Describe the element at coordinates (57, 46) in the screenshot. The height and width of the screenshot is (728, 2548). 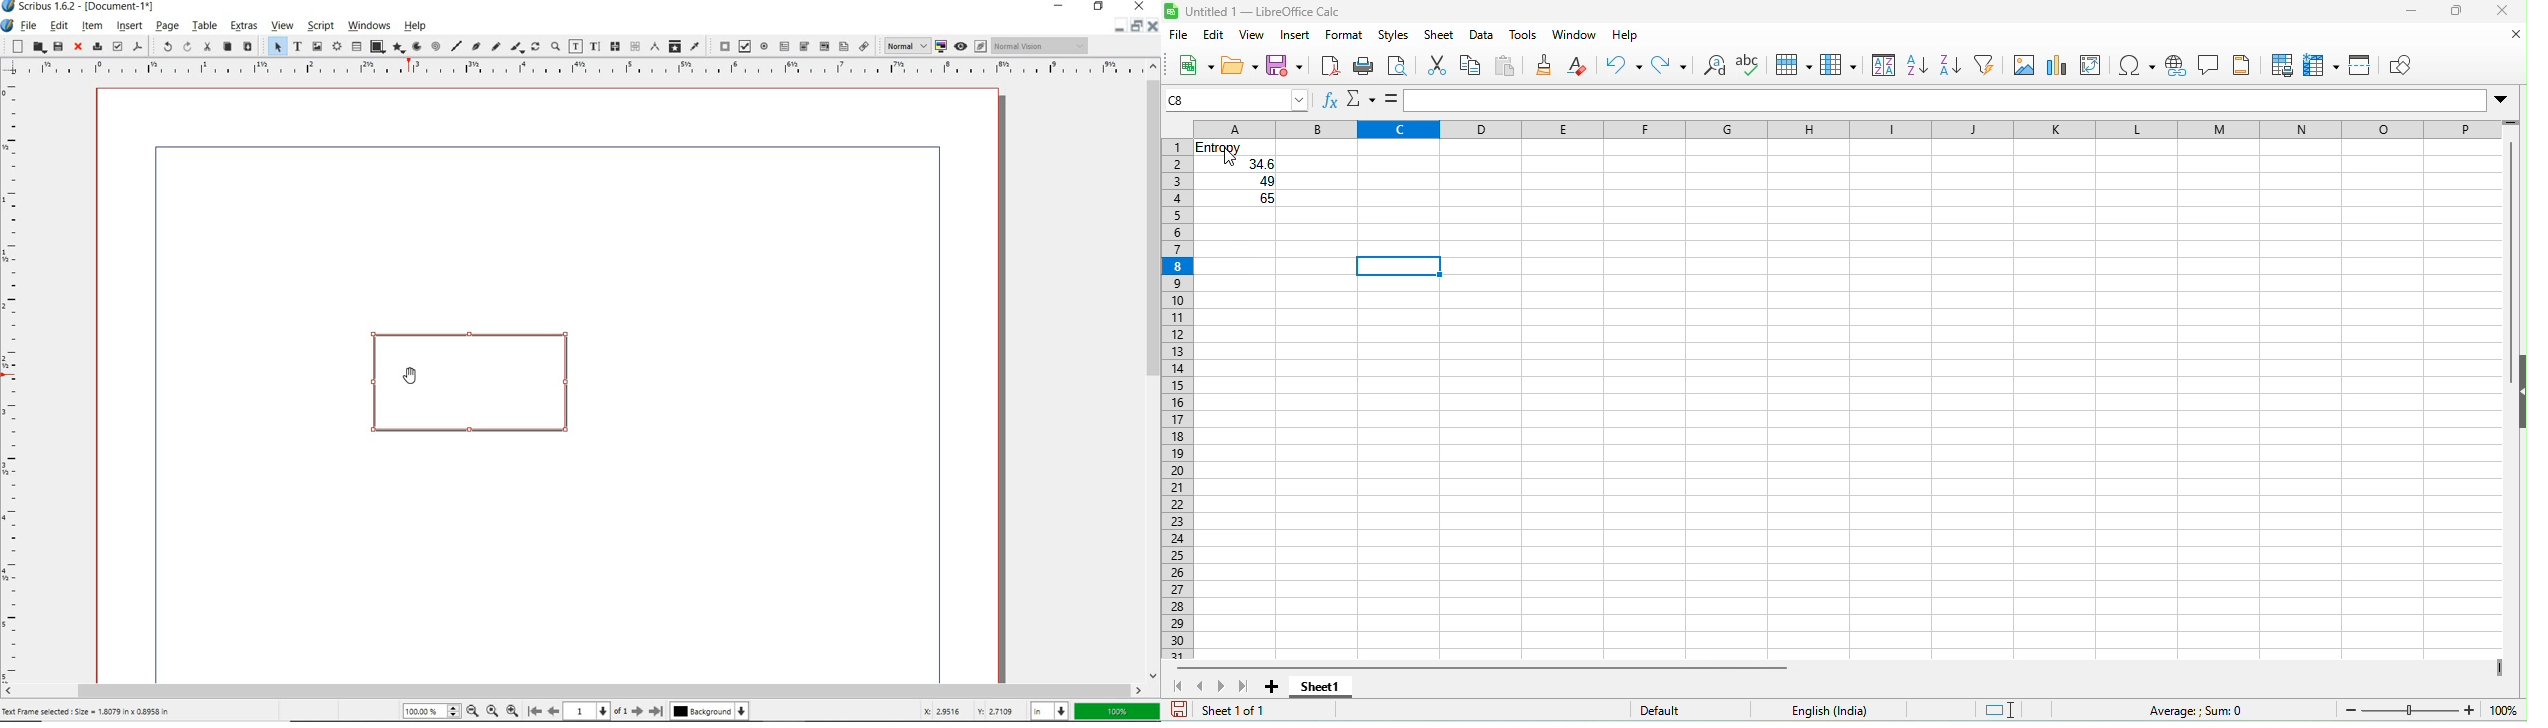
I see `save` at that location.